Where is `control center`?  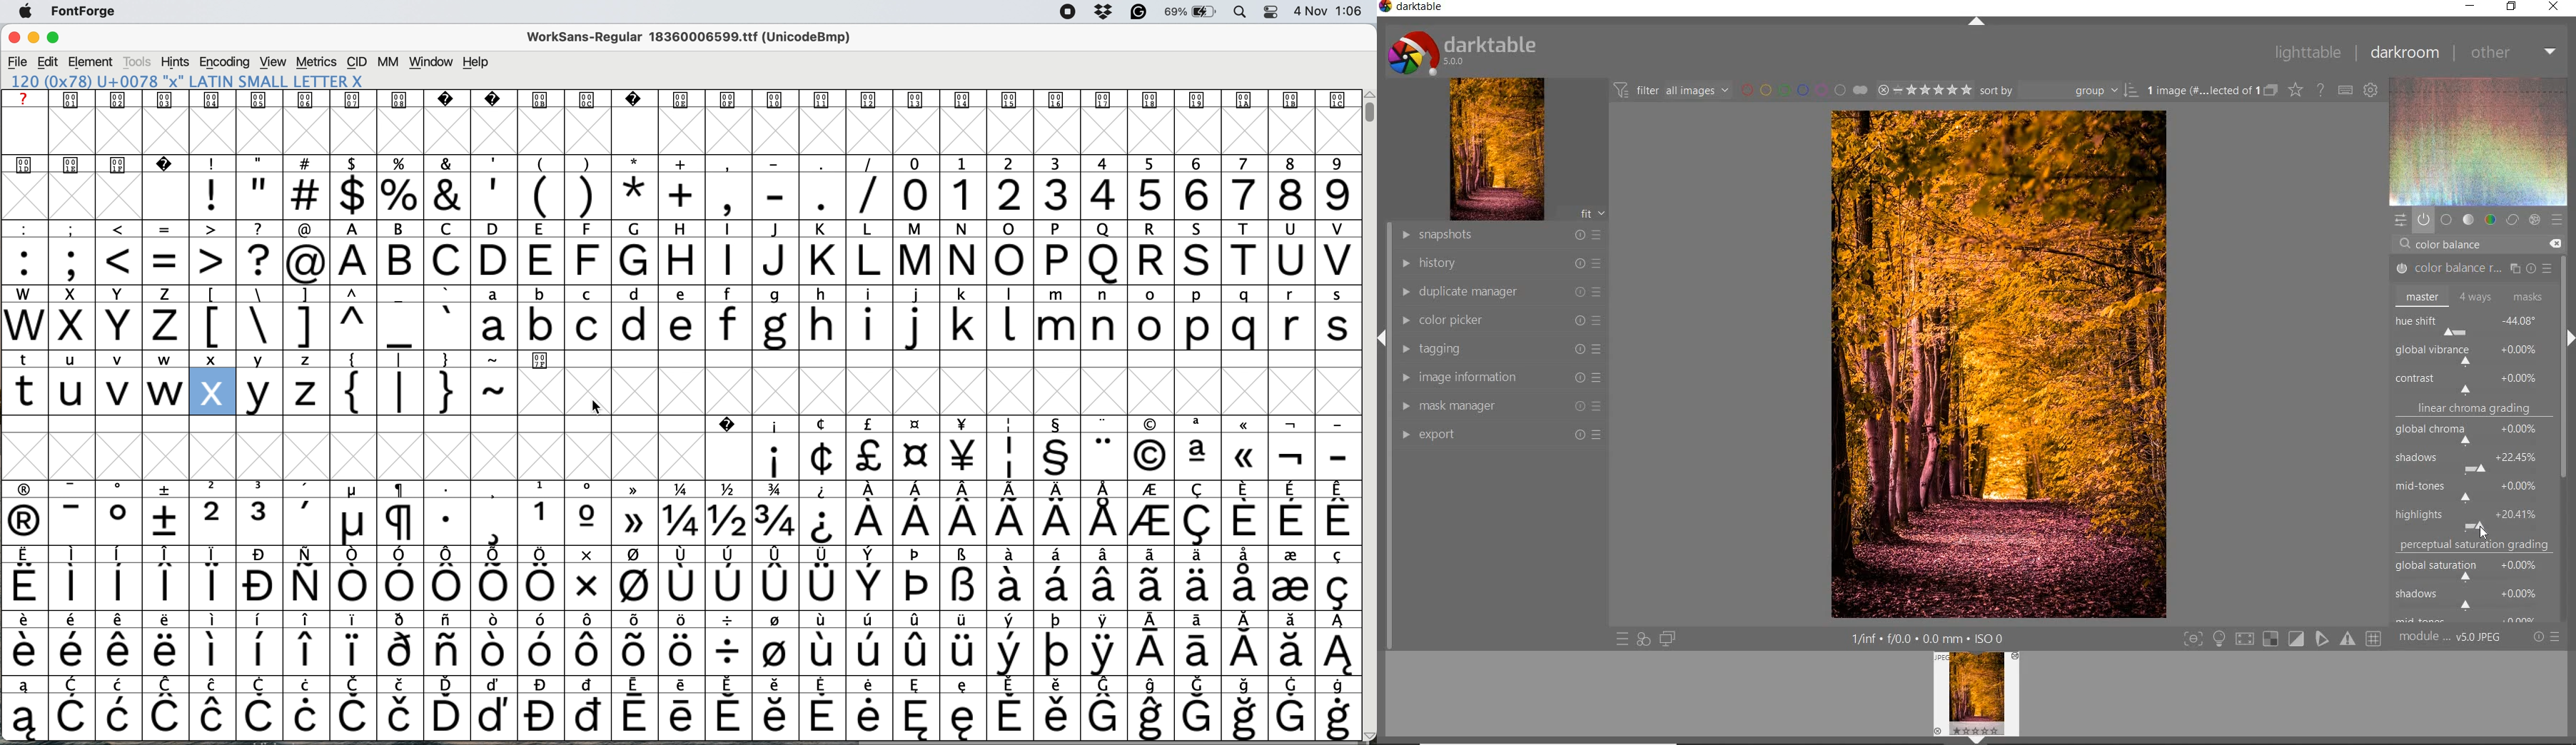 control center is located at coordinates (1269, 11).